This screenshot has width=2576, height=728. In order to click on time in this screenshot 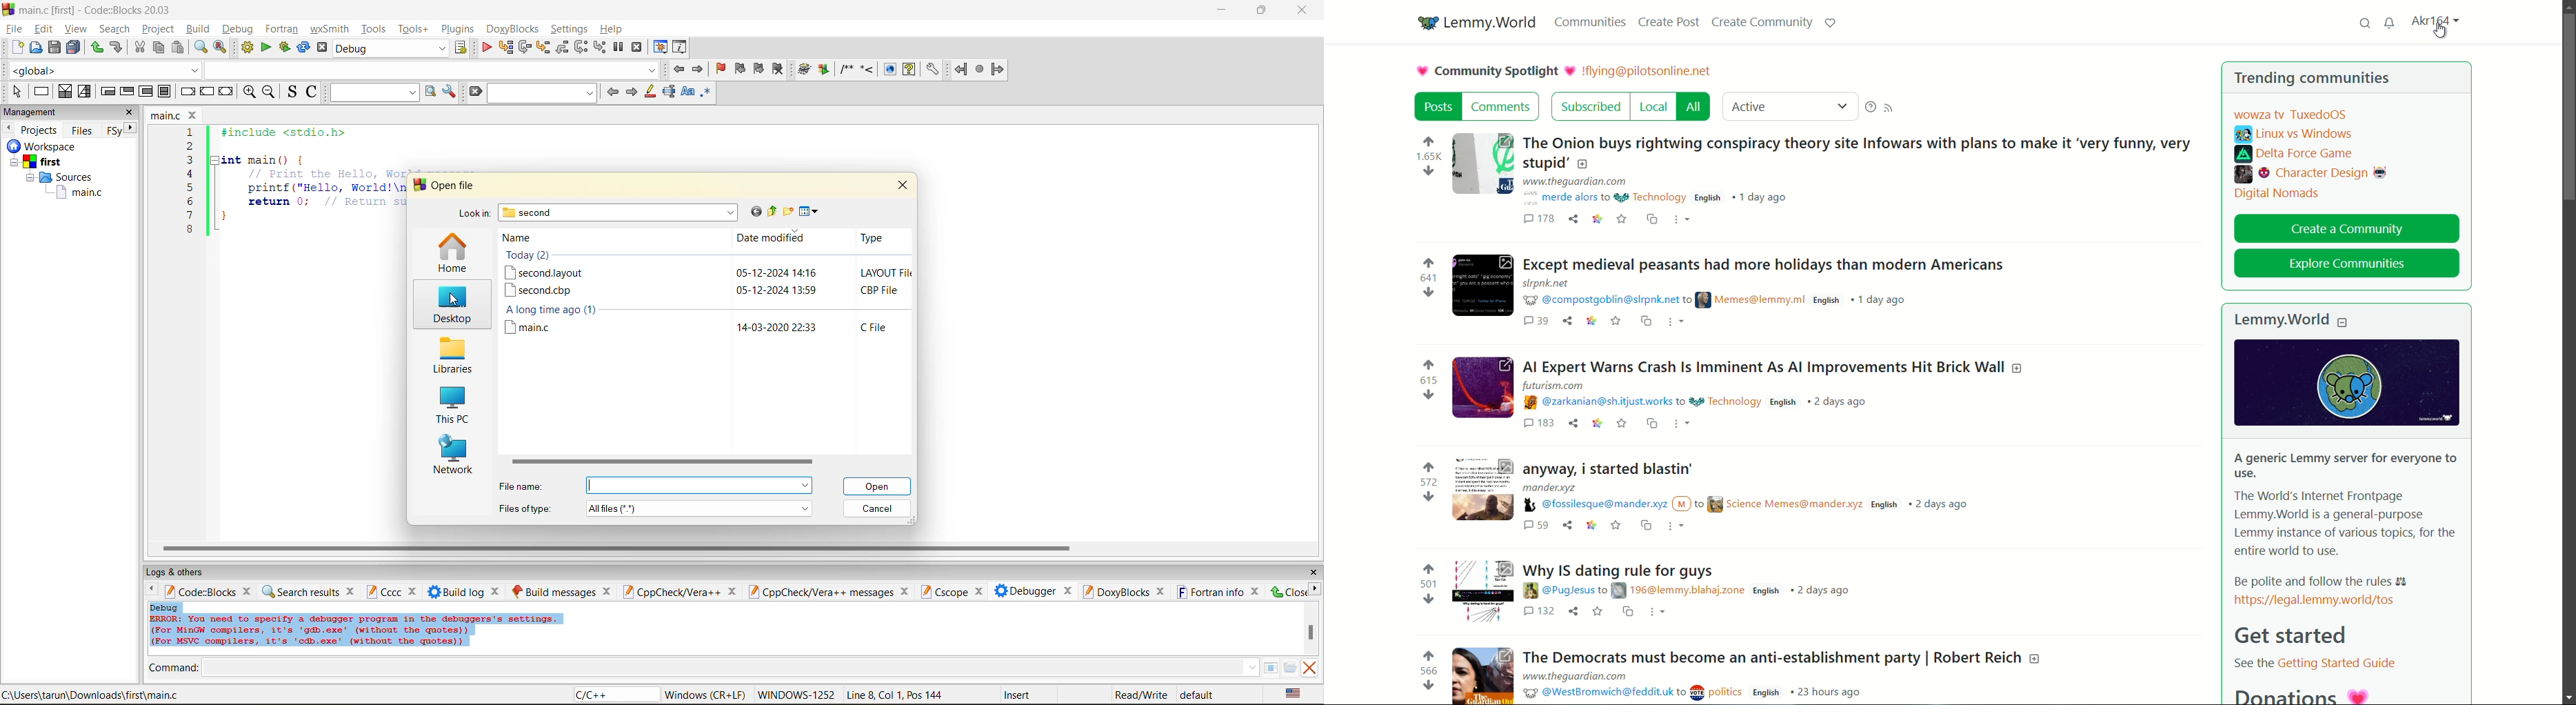, I will do `click(805, 273)`.